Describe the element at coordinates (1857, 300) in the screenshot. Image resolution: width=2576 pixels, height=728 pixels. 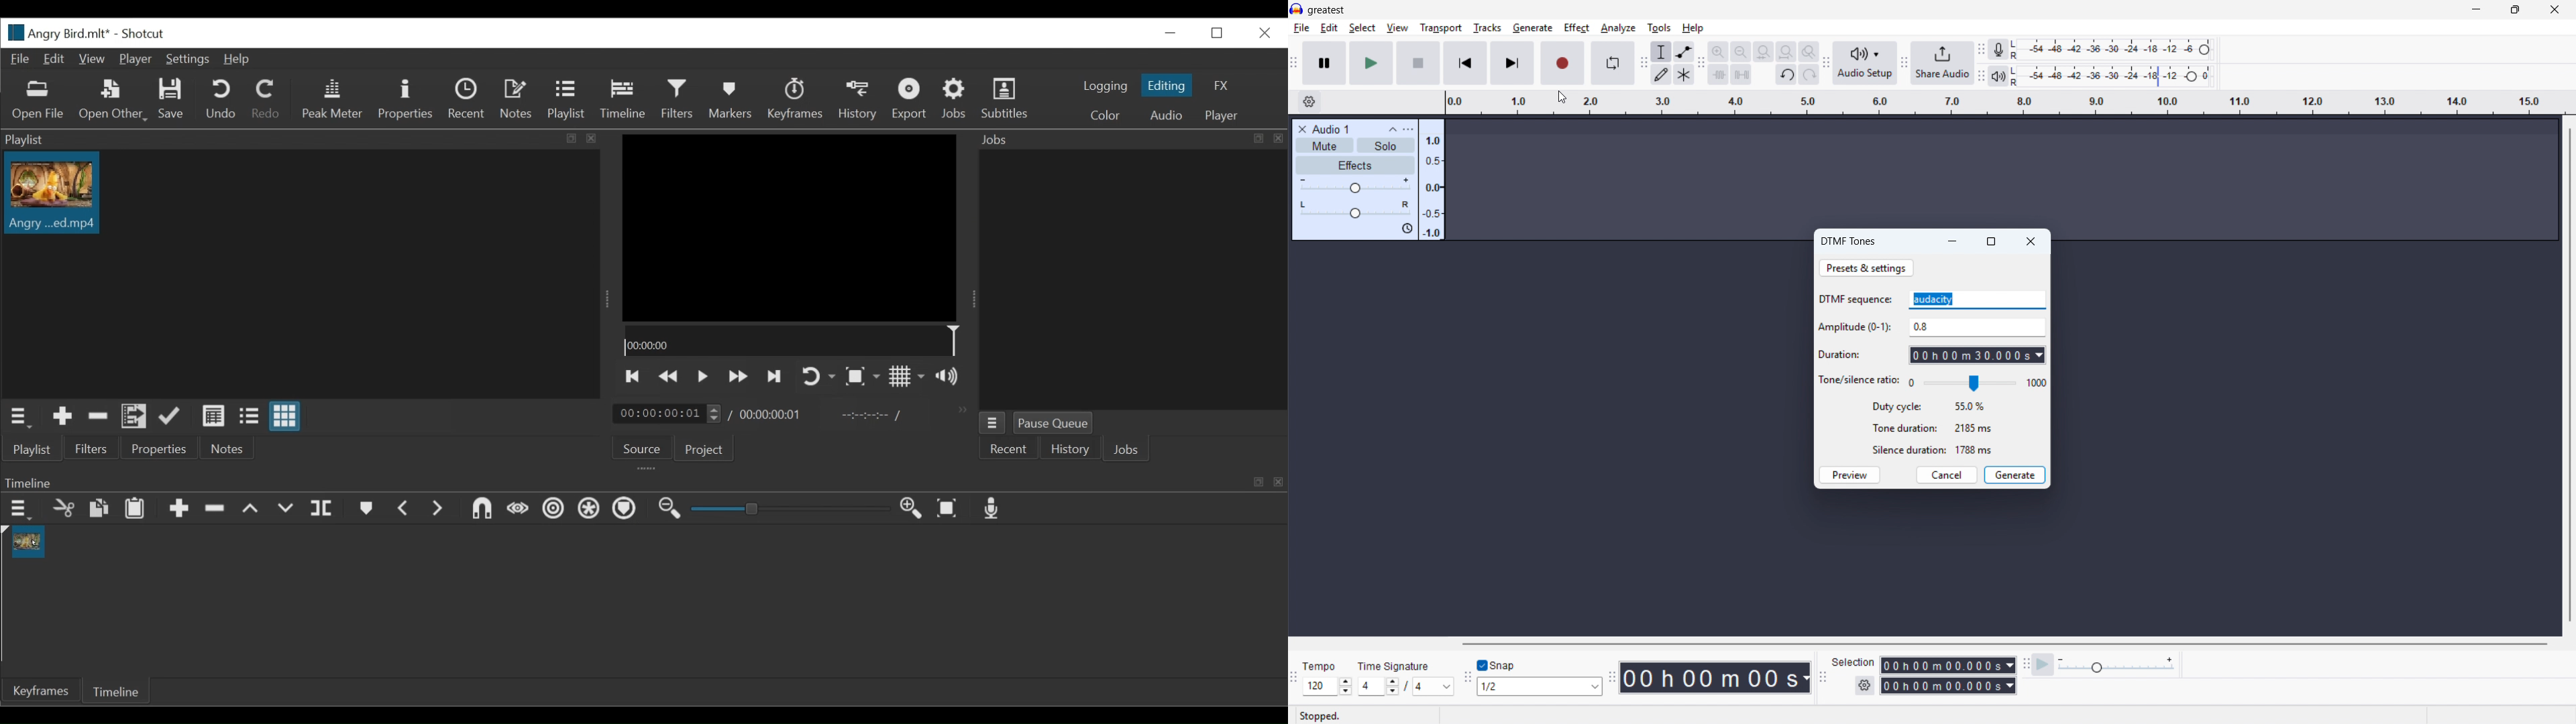
I see `DTMF sequence` at that location.